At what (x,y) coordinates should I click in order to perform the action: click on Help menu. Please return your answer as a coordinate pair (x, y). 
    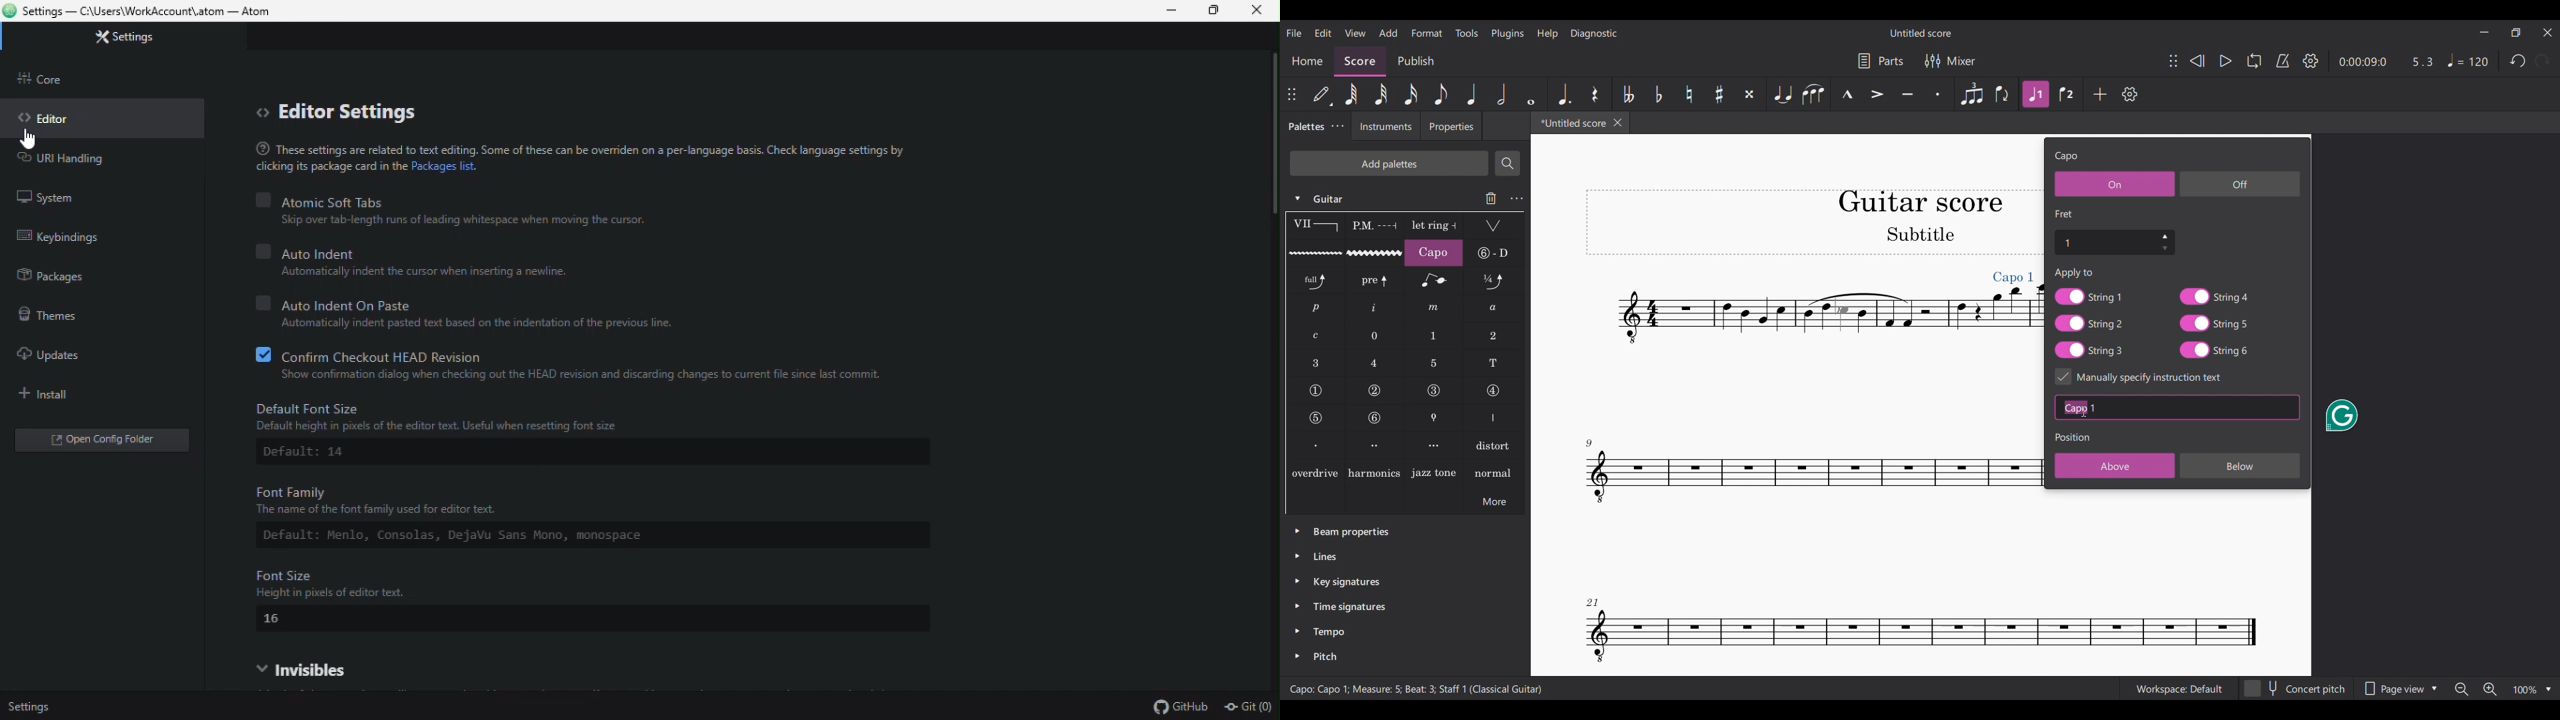
    Looking at the image, I should click on (1547, 34).